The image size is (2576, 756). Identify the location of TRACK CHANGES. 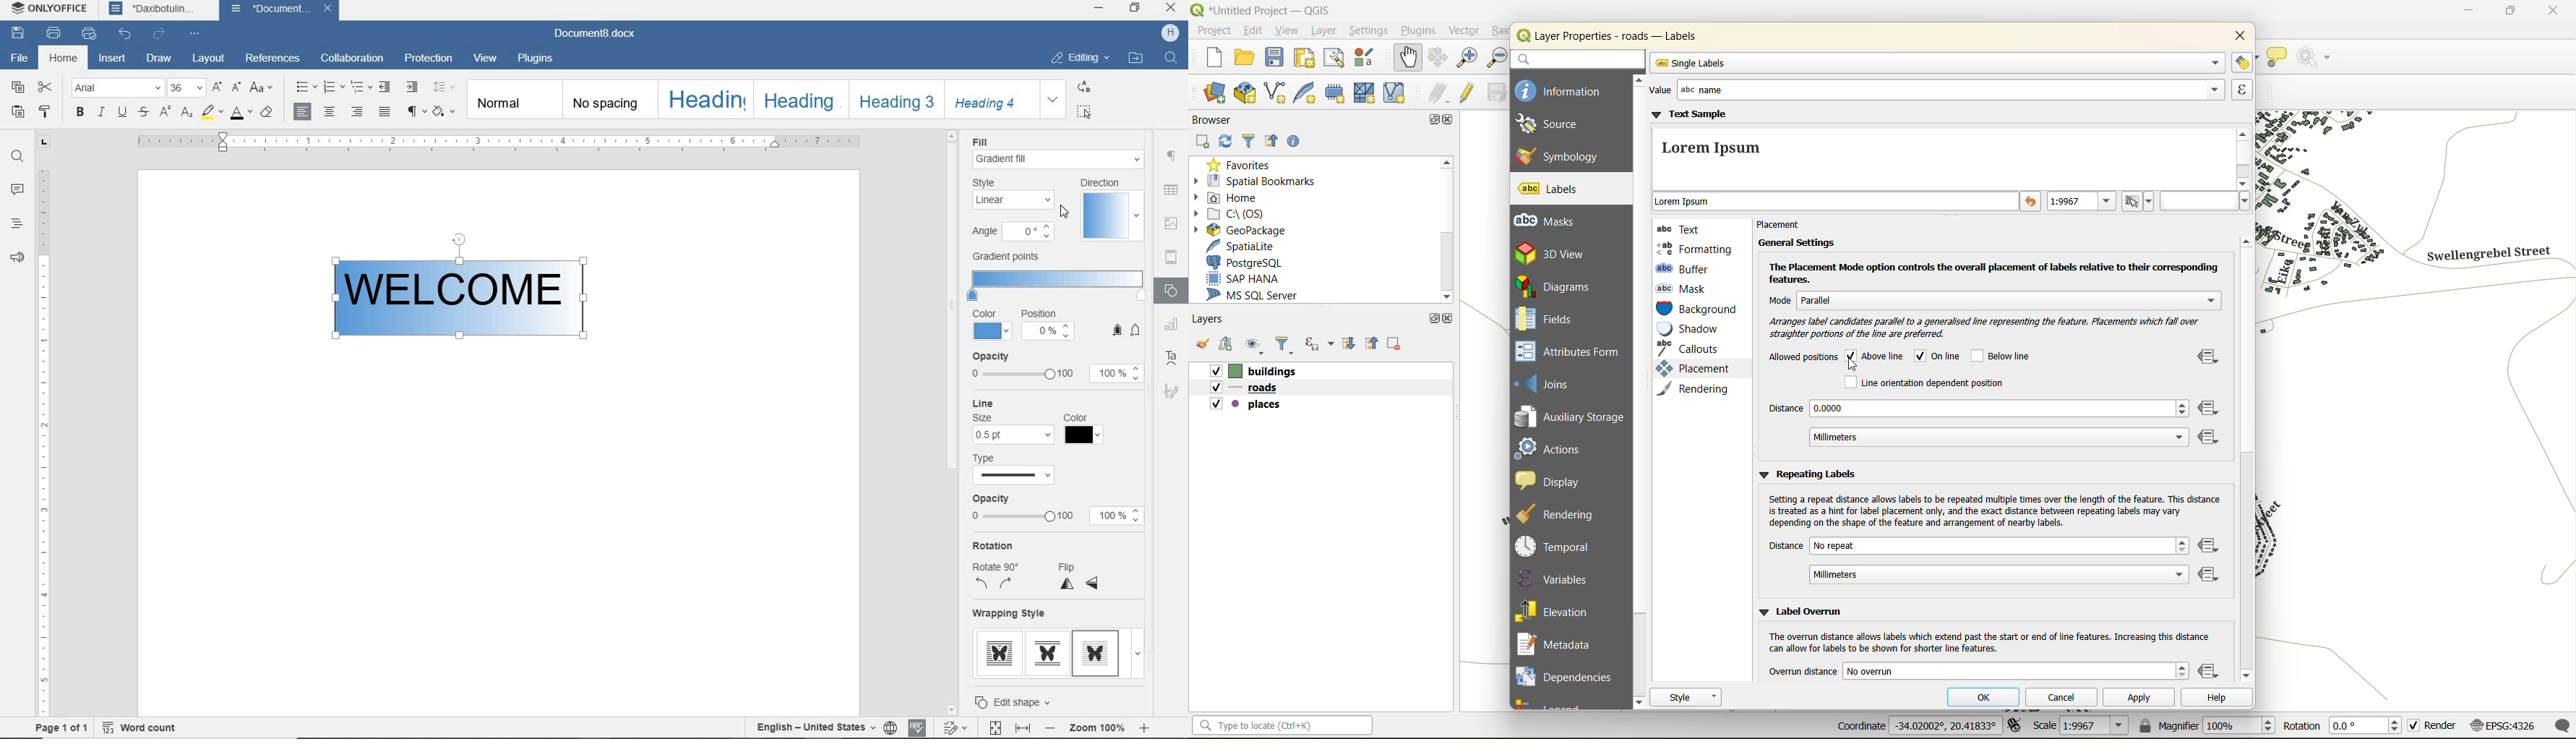
(958, 727).